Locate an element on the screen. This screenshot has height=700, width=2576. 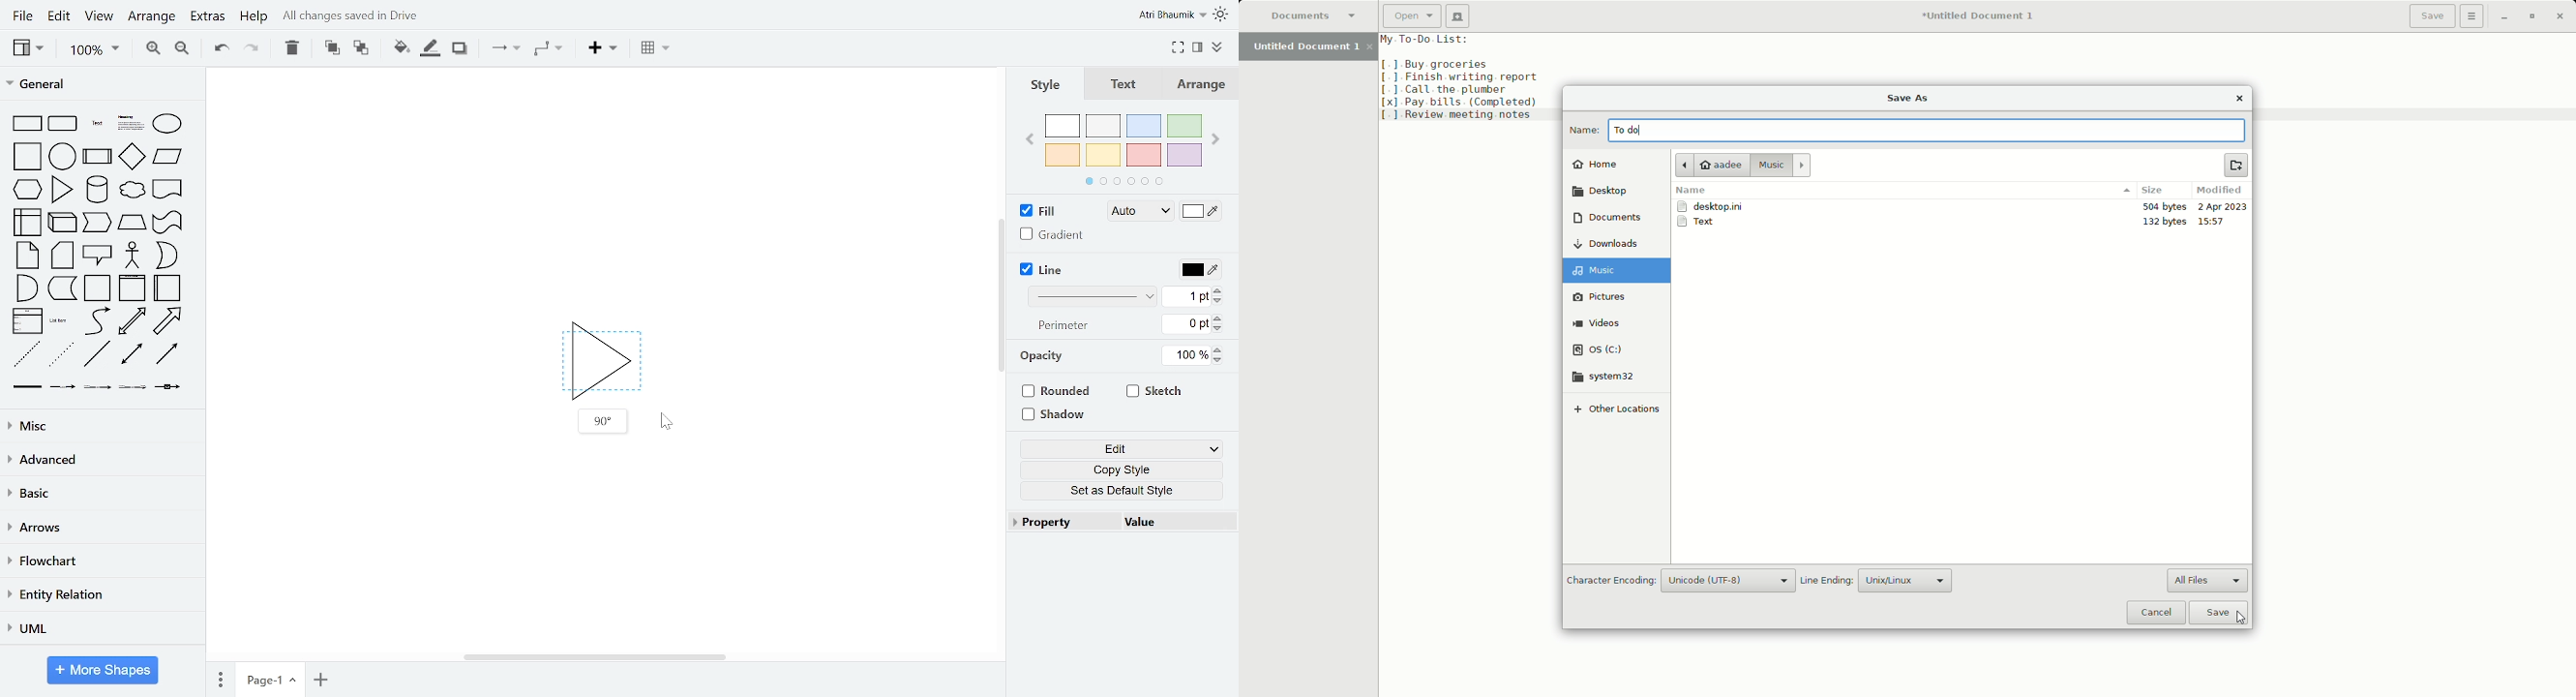
vertical scrollbar is located at coordinates (1002, 297).